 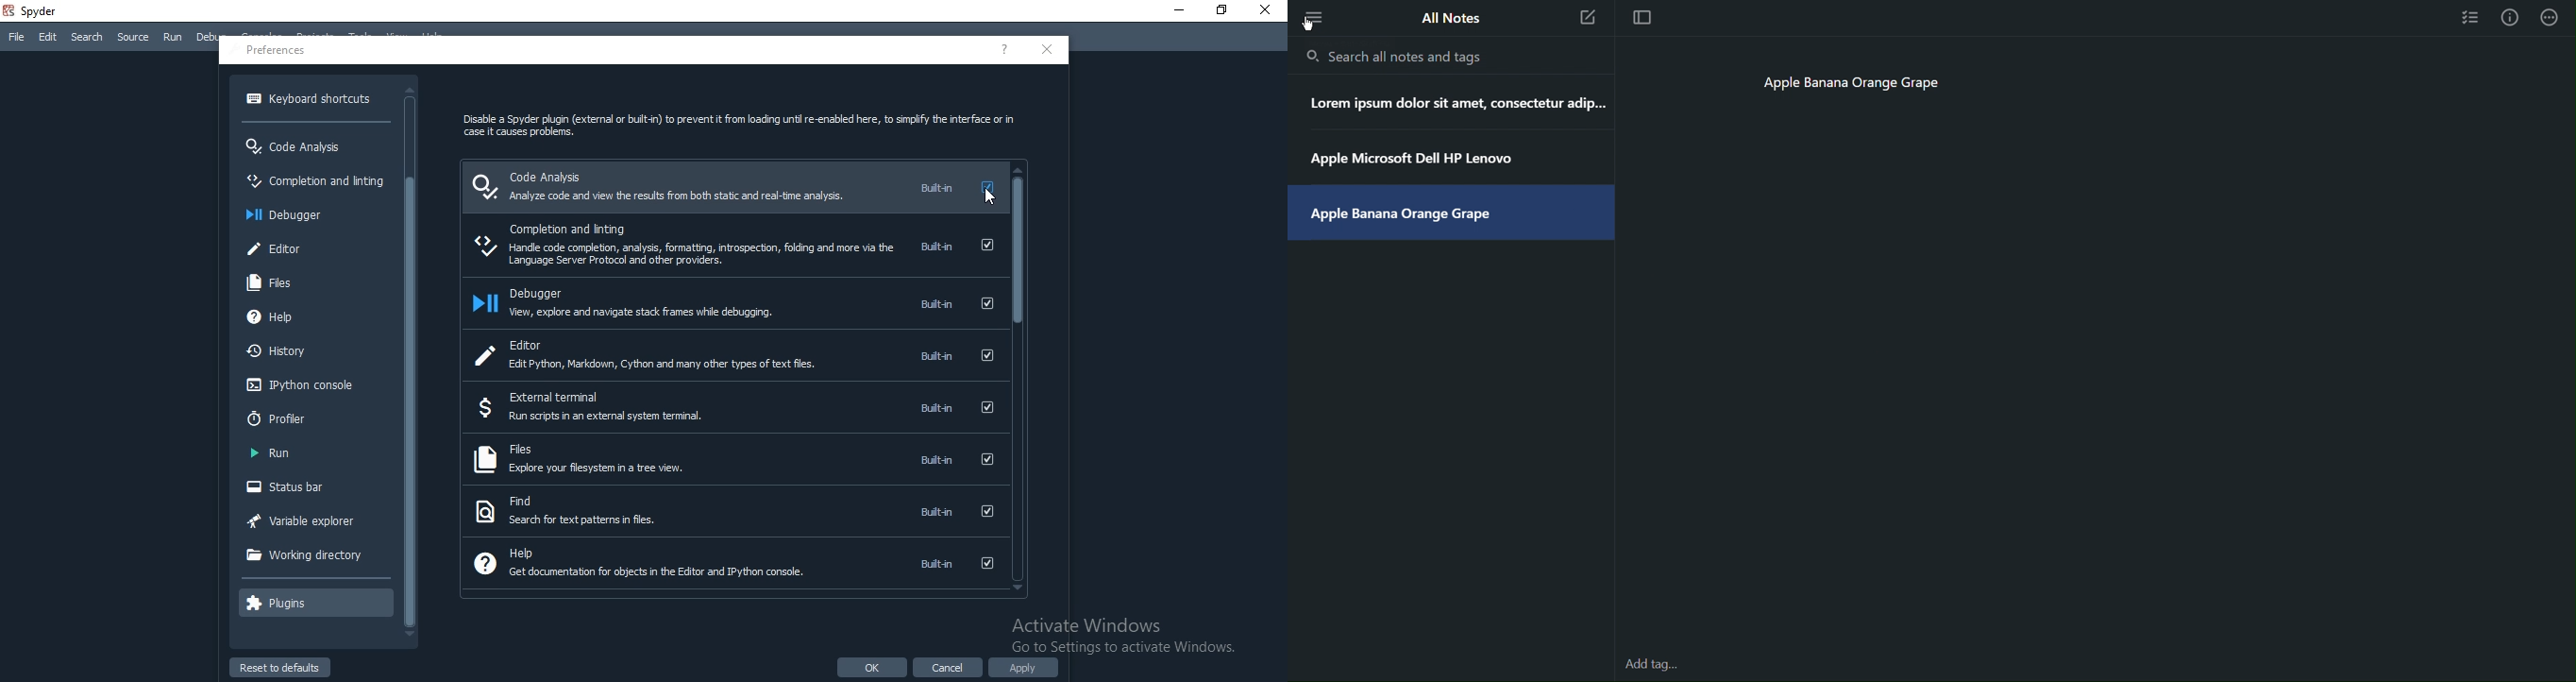 What do you see at coordinates (2510, 17) in the screenshot?
I see `Info` at bounding box center [2510, 17].